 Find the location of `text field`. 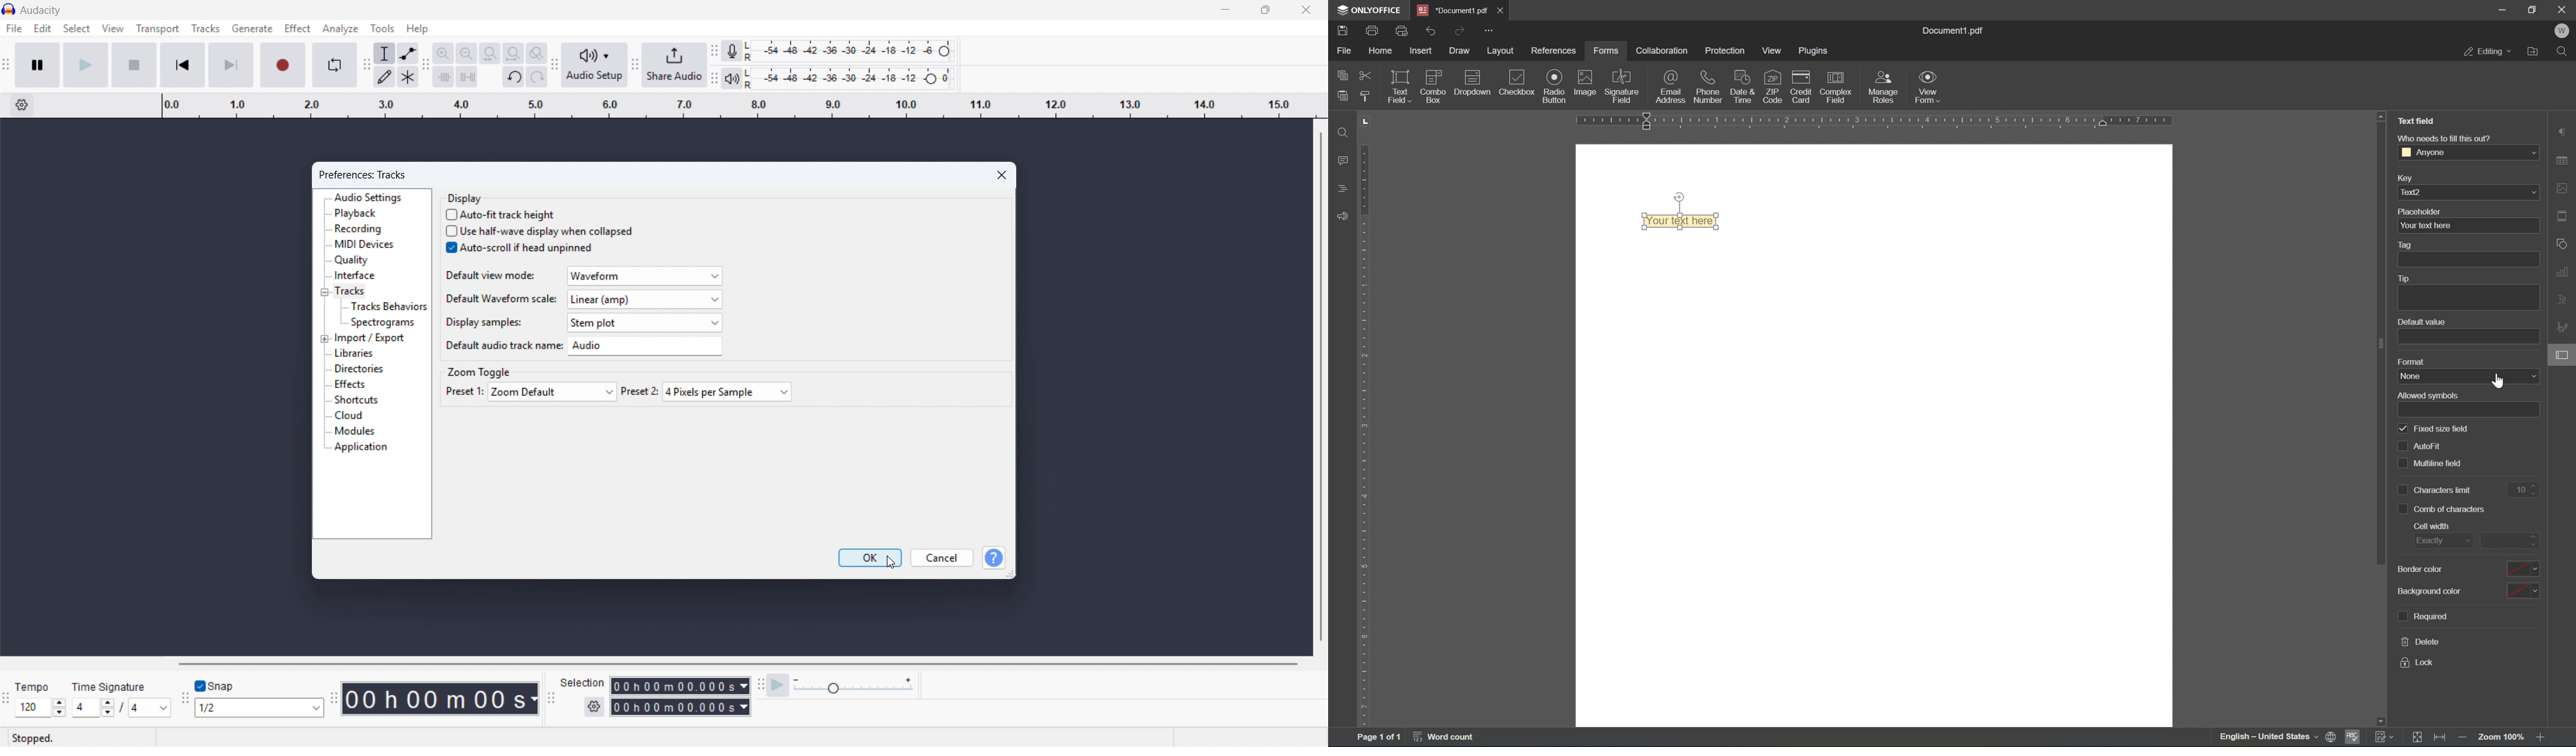

text field is located at coordinates (1675, 222).